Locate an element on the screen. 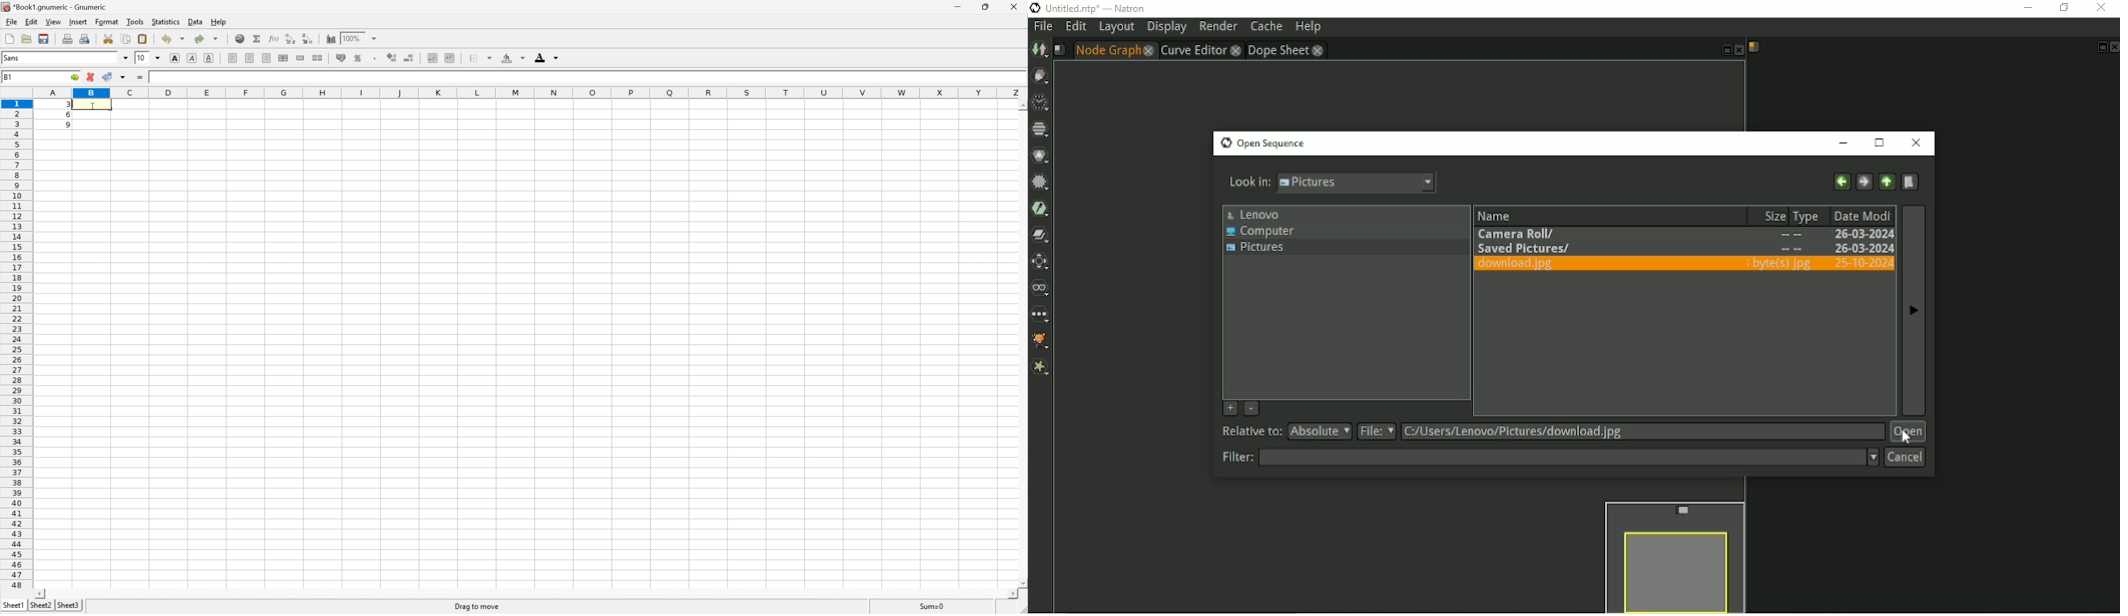  Minimize is located at coordinates (957, 6).